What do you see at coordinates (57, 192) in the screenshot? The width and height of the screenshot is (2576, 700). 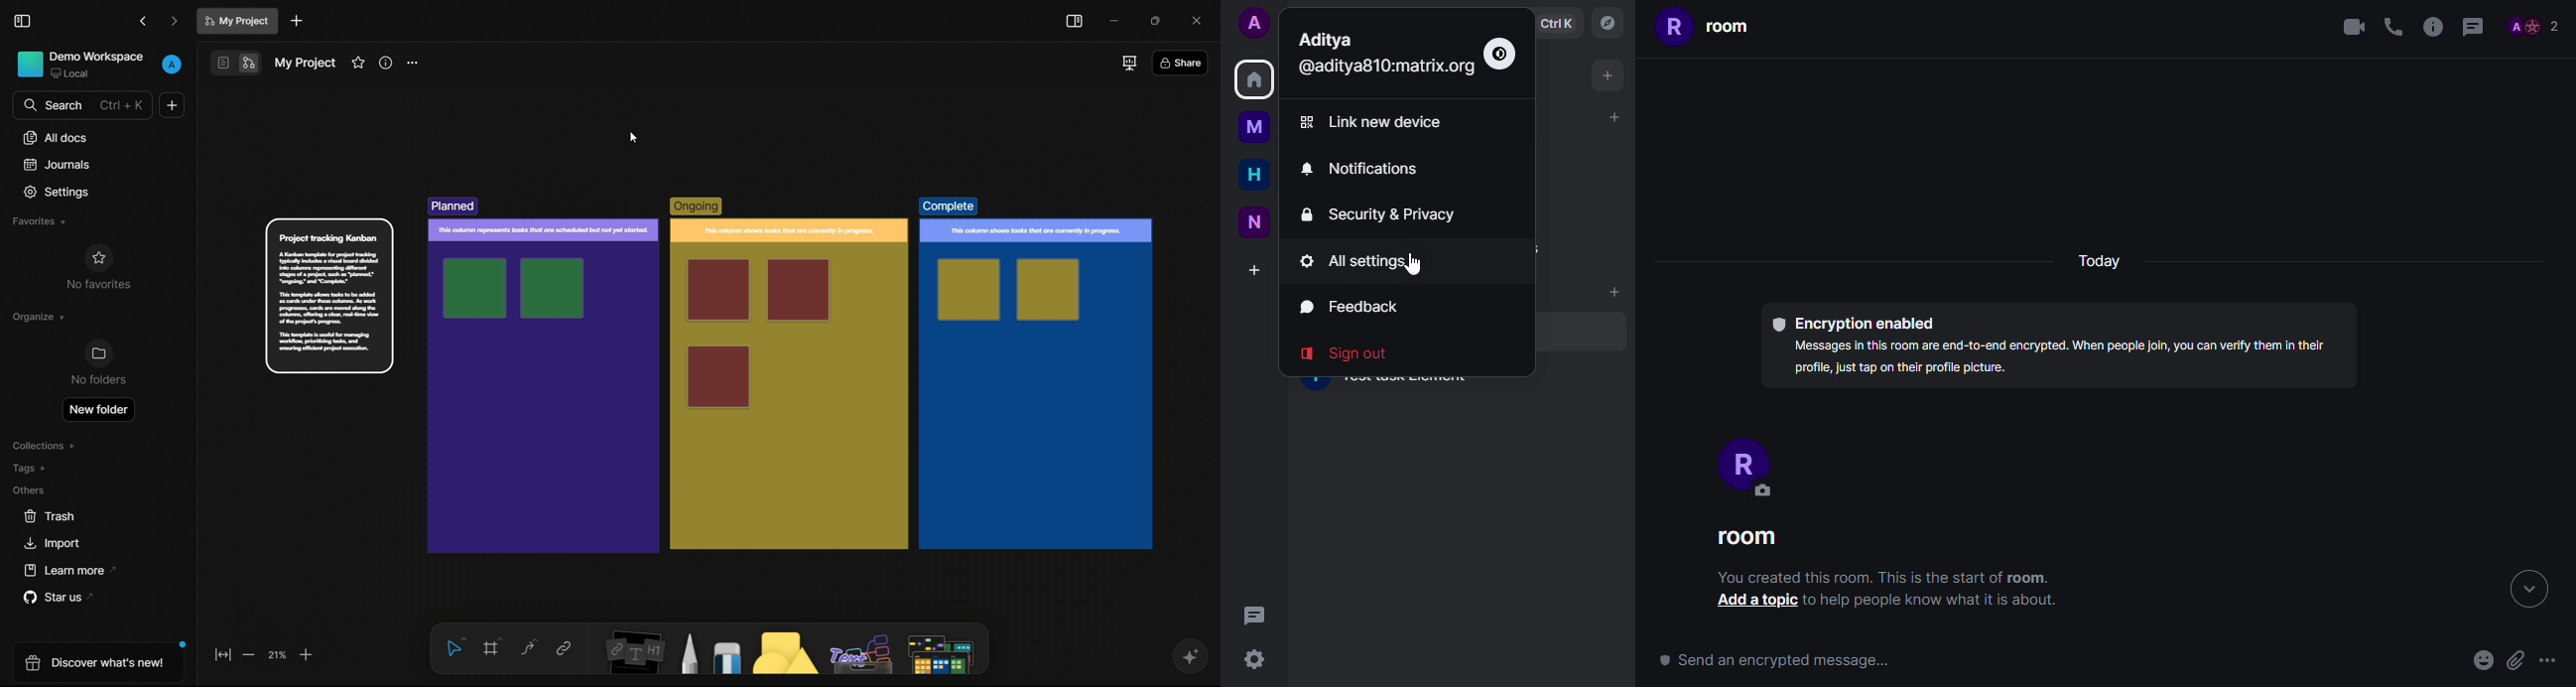 I see `settings` at bounding box center [57, 192].